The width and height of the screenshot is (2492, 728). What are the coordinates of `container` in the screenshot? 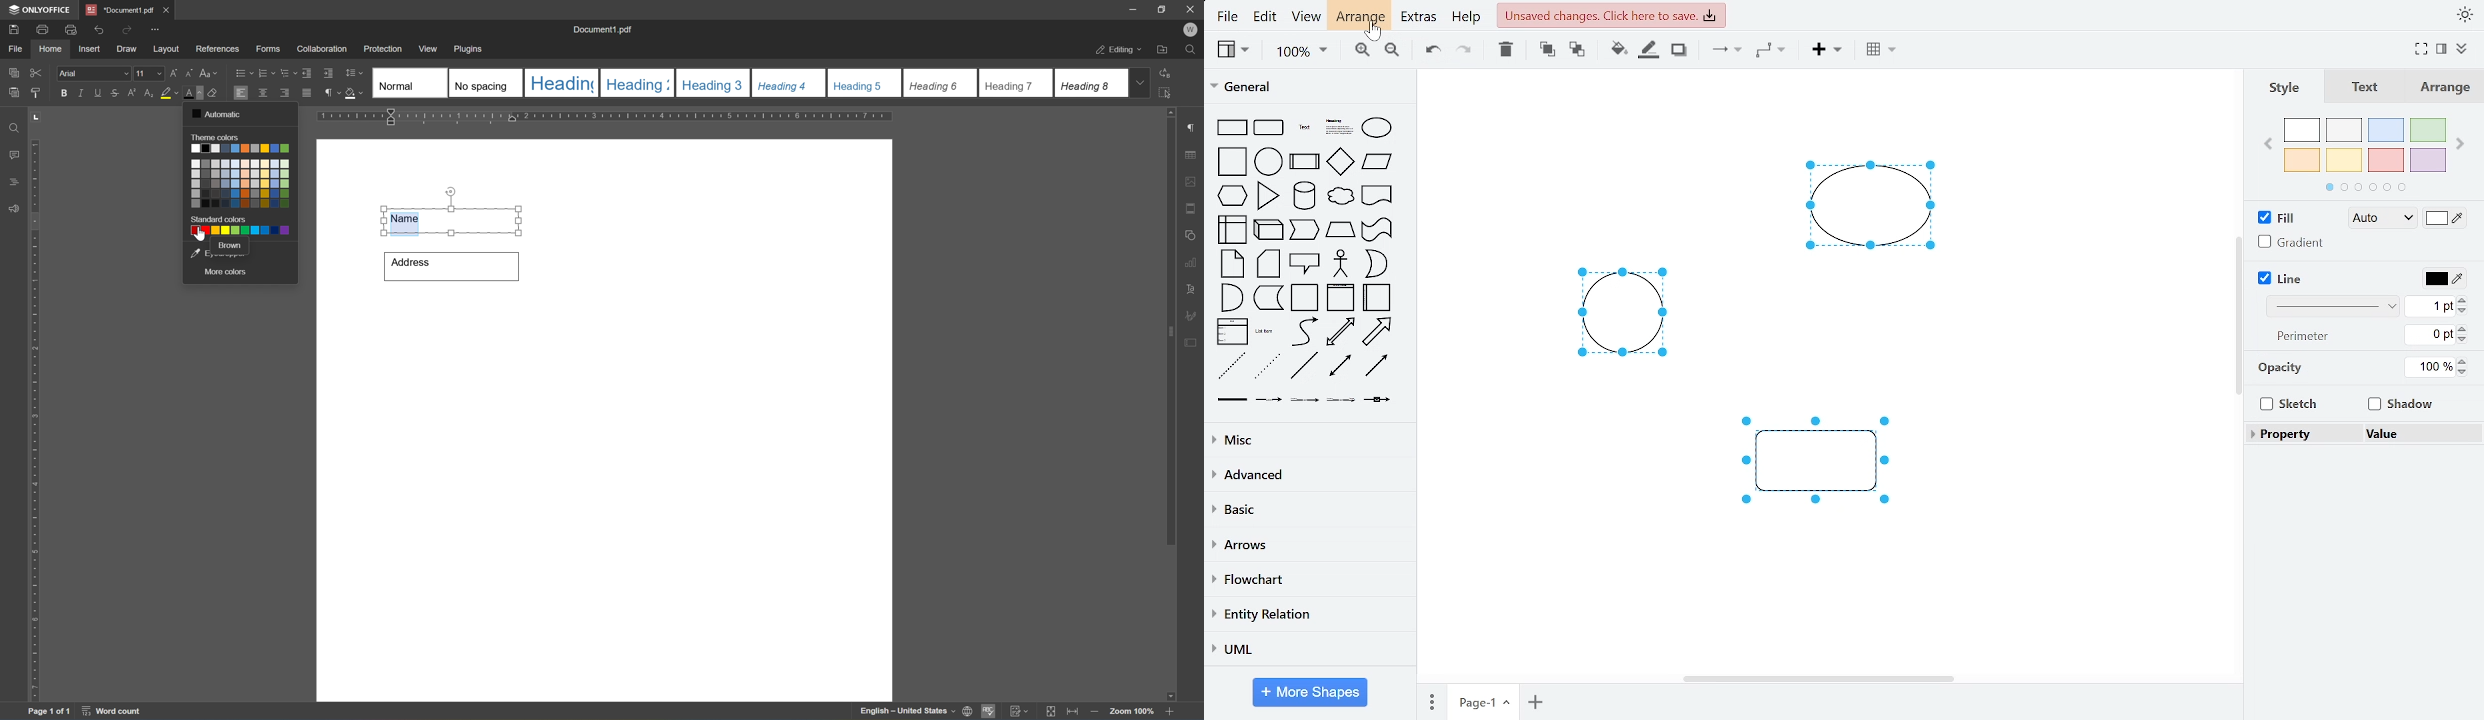 It's located at (1306, 298).